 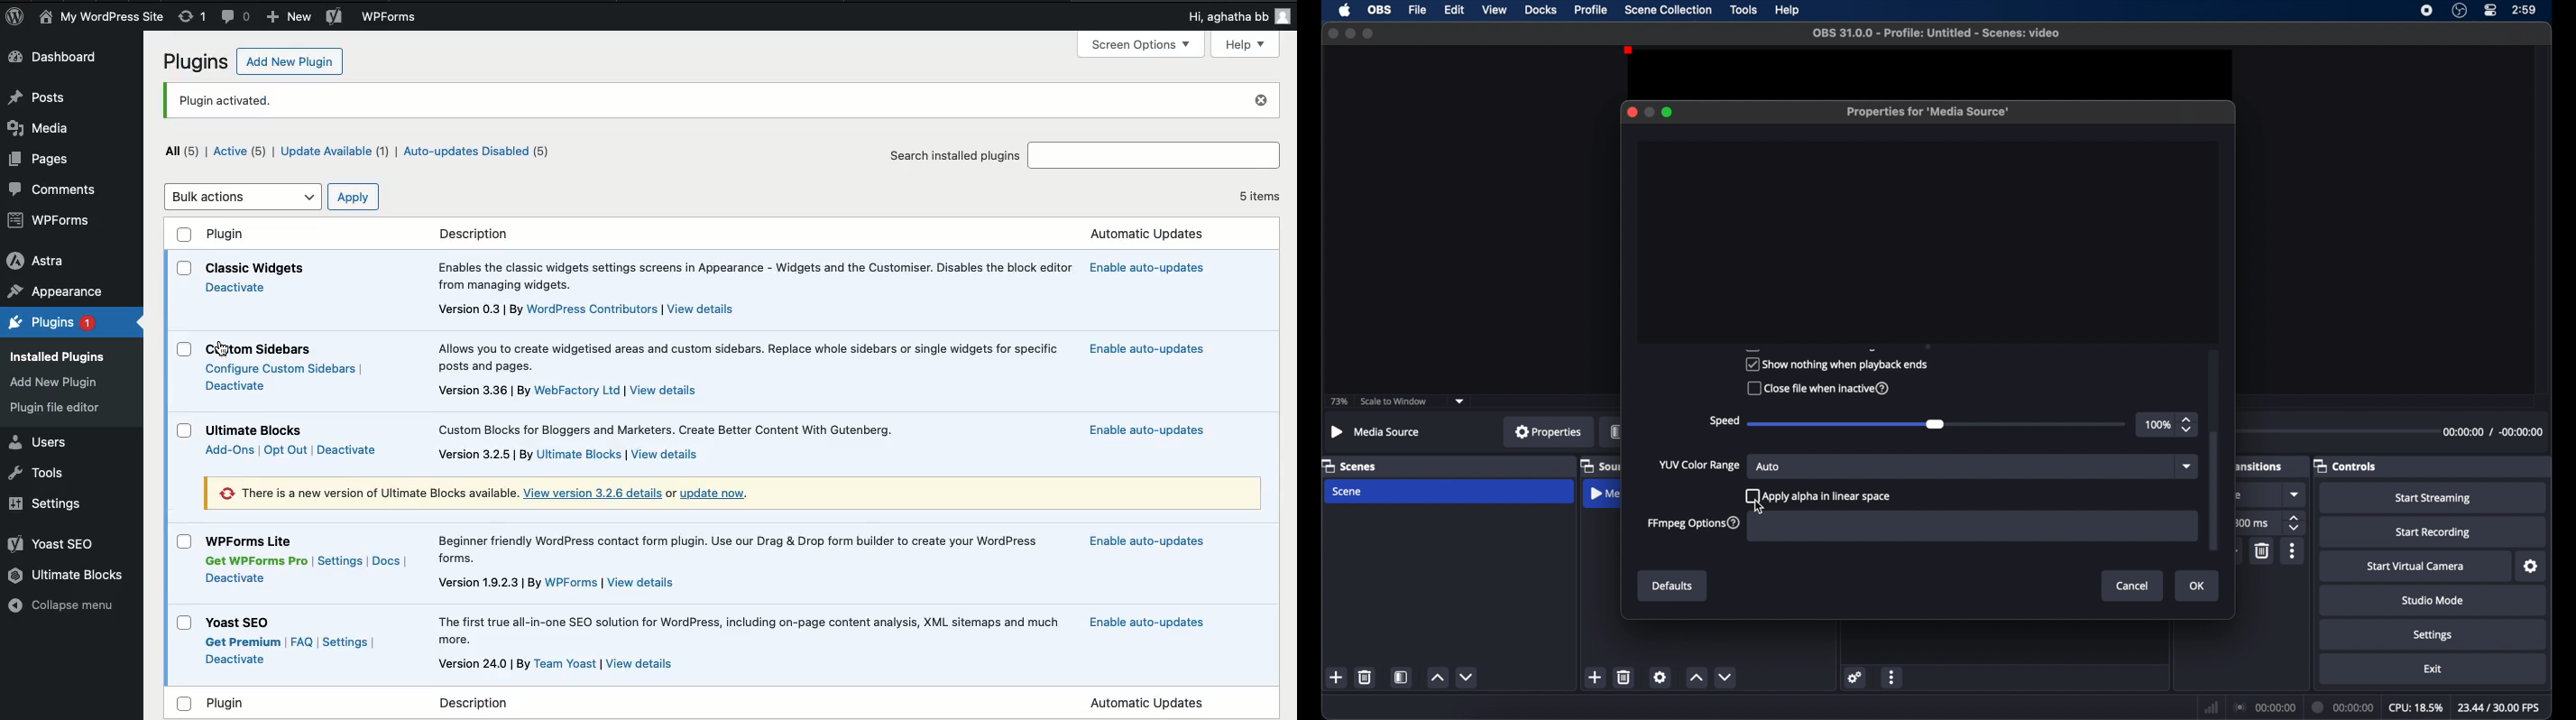 What do you see at coordinates (2417, 708) in the screenshot?
I see `cpu` at bounding box center [2417, 708].